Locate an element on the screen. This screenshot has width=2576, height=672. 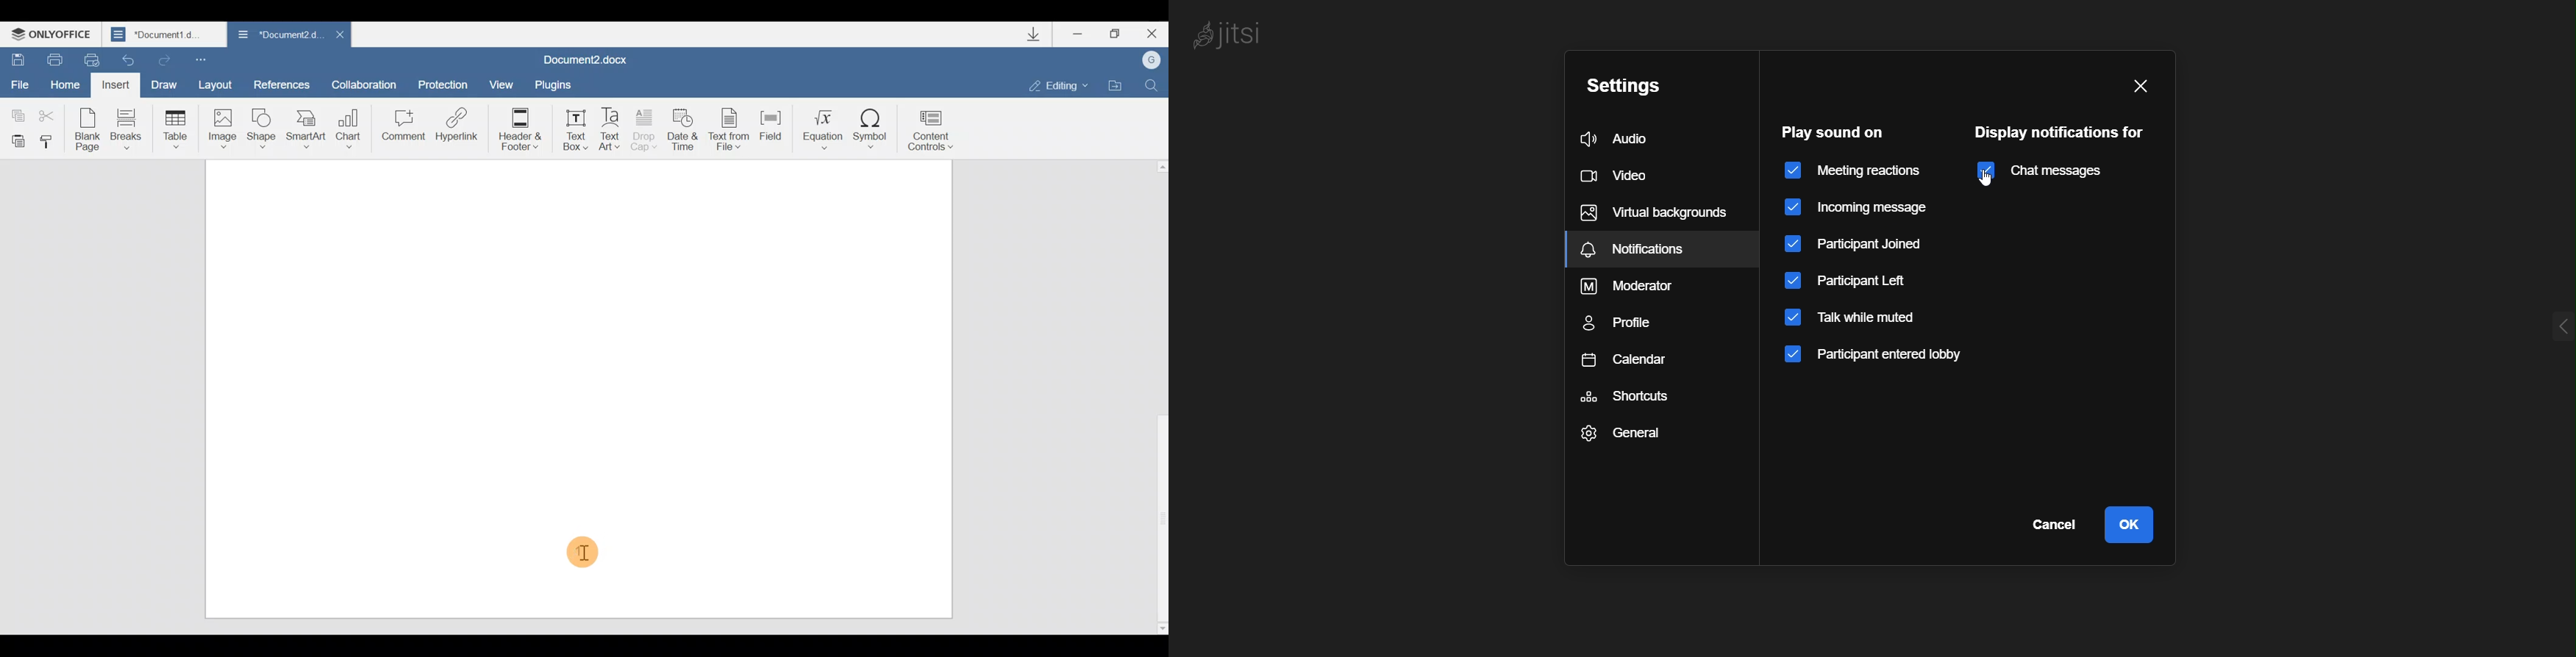
Content controls is located at coordinates (937, 127).